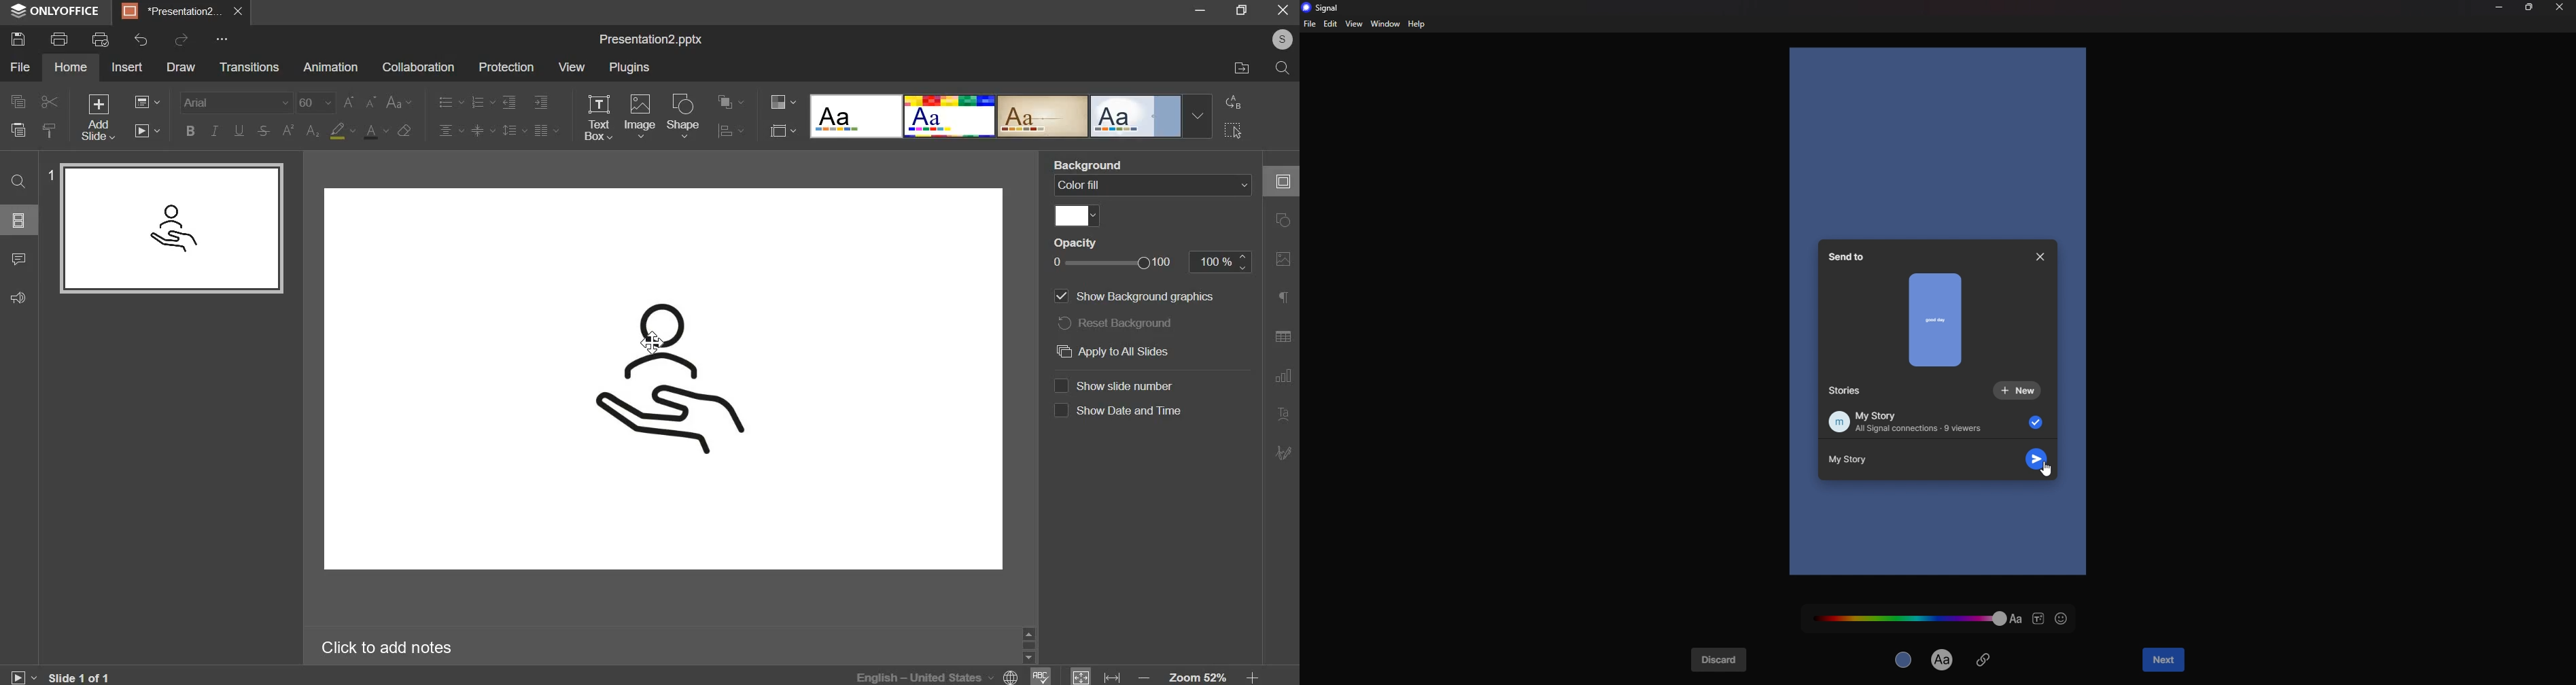 This screenshot has height=700, width=2576. I want to click on table settings, so click(1283, 337).